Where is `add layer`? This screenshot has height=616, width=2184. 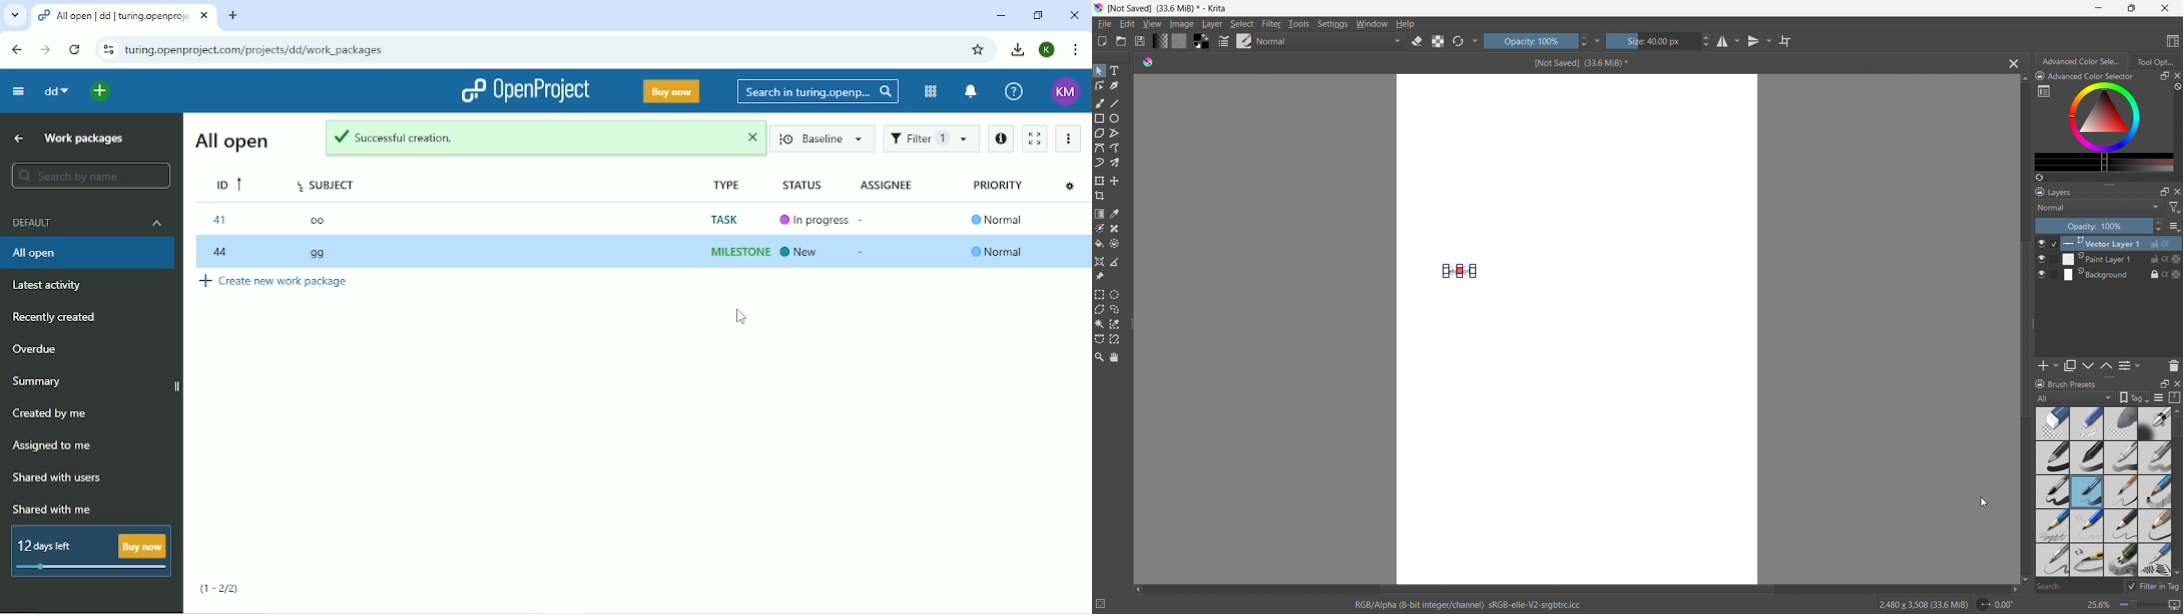 add layer is located at coordinates (2048, 366).